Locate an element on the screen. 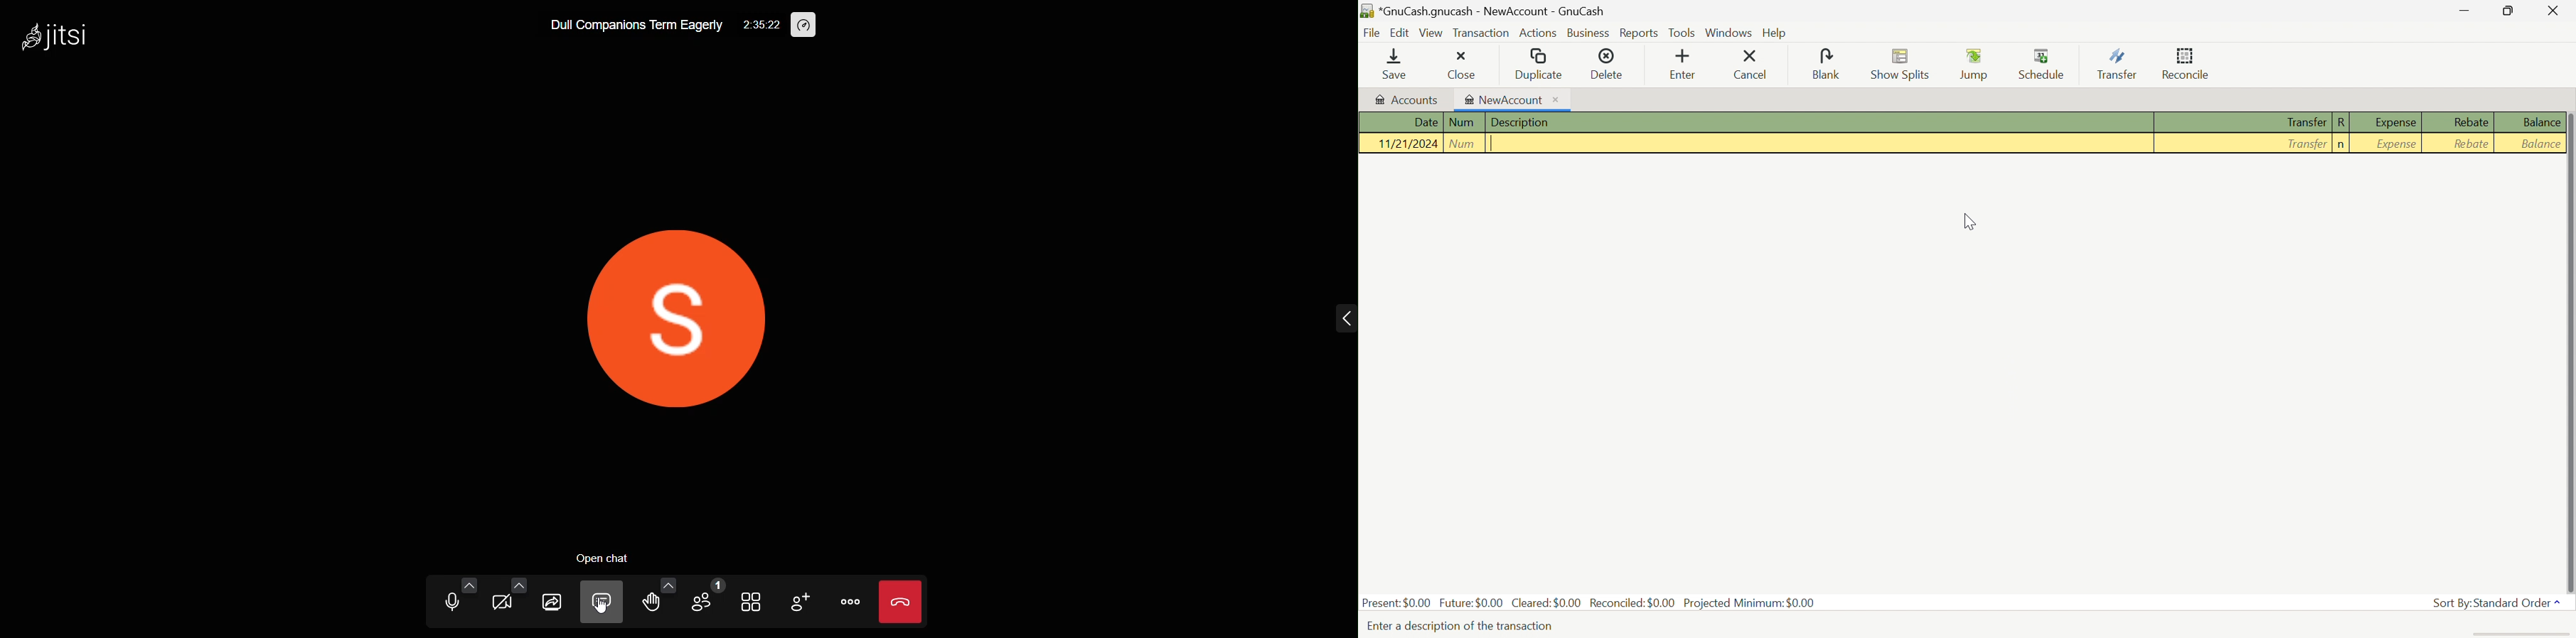  Future: $0.00 is located at coordinates (1471, 602).